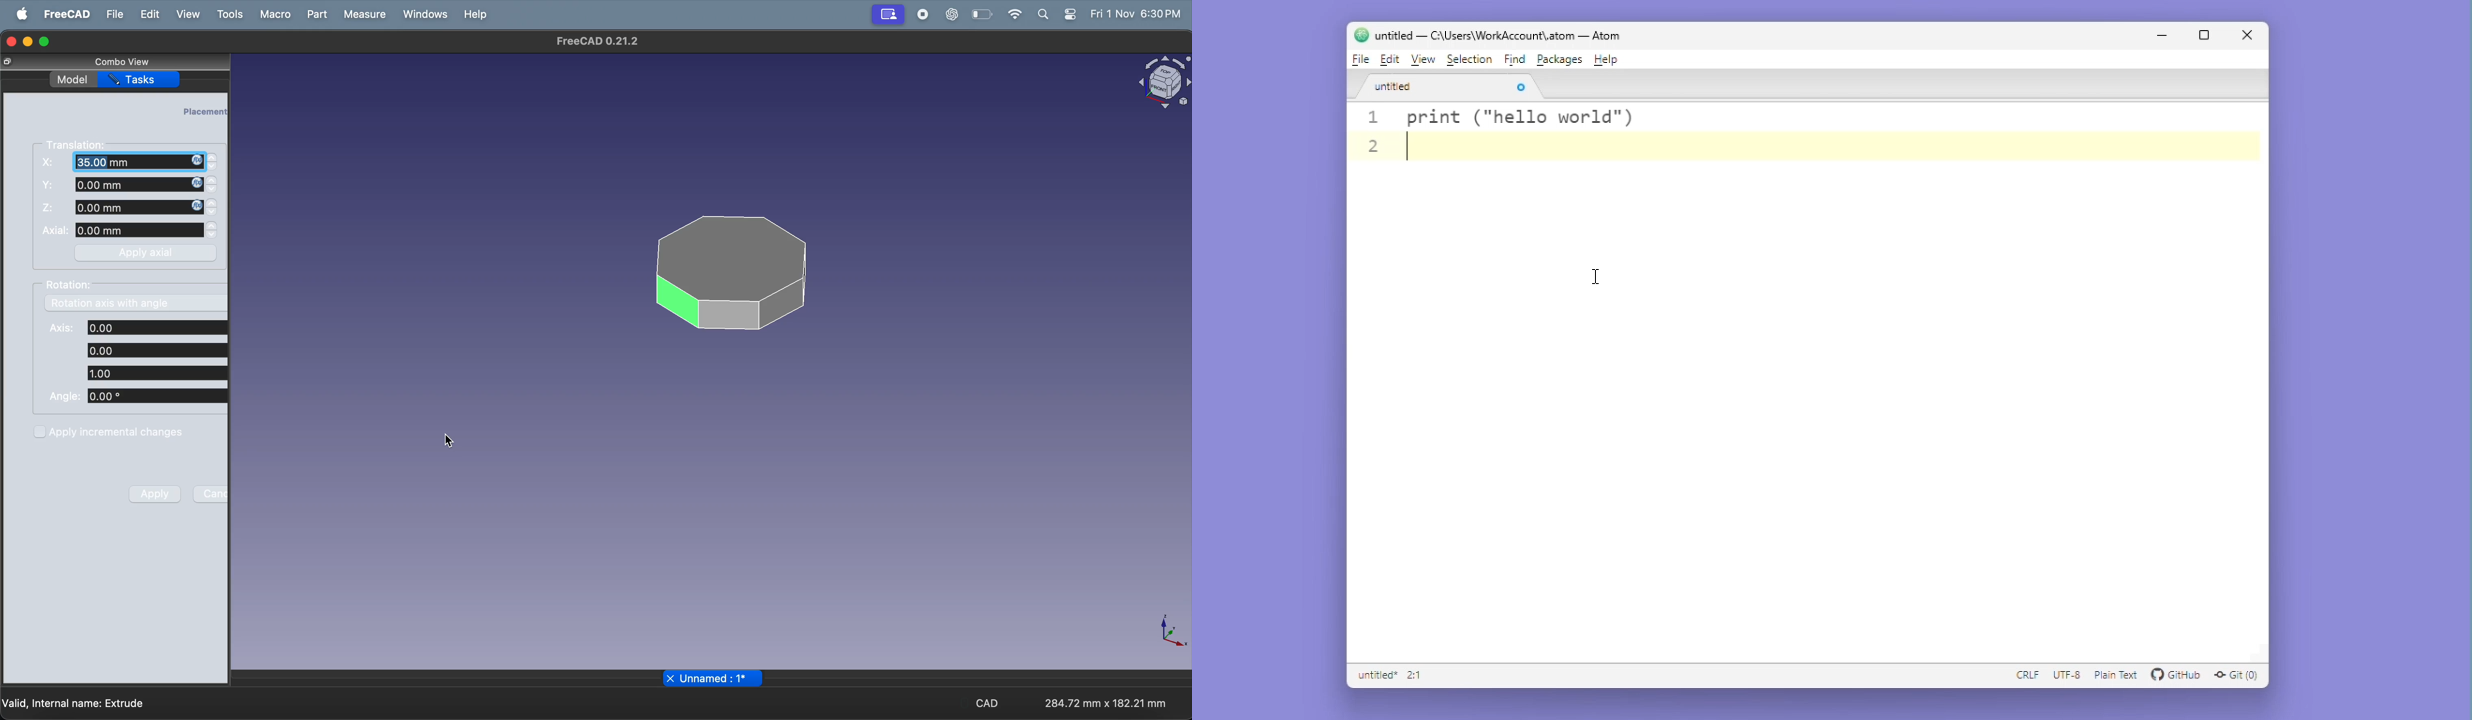 The image size is (2492, 728). Describe the element at coordinates (727, 273) in the screenshot. I see `3D polygon` at that location.